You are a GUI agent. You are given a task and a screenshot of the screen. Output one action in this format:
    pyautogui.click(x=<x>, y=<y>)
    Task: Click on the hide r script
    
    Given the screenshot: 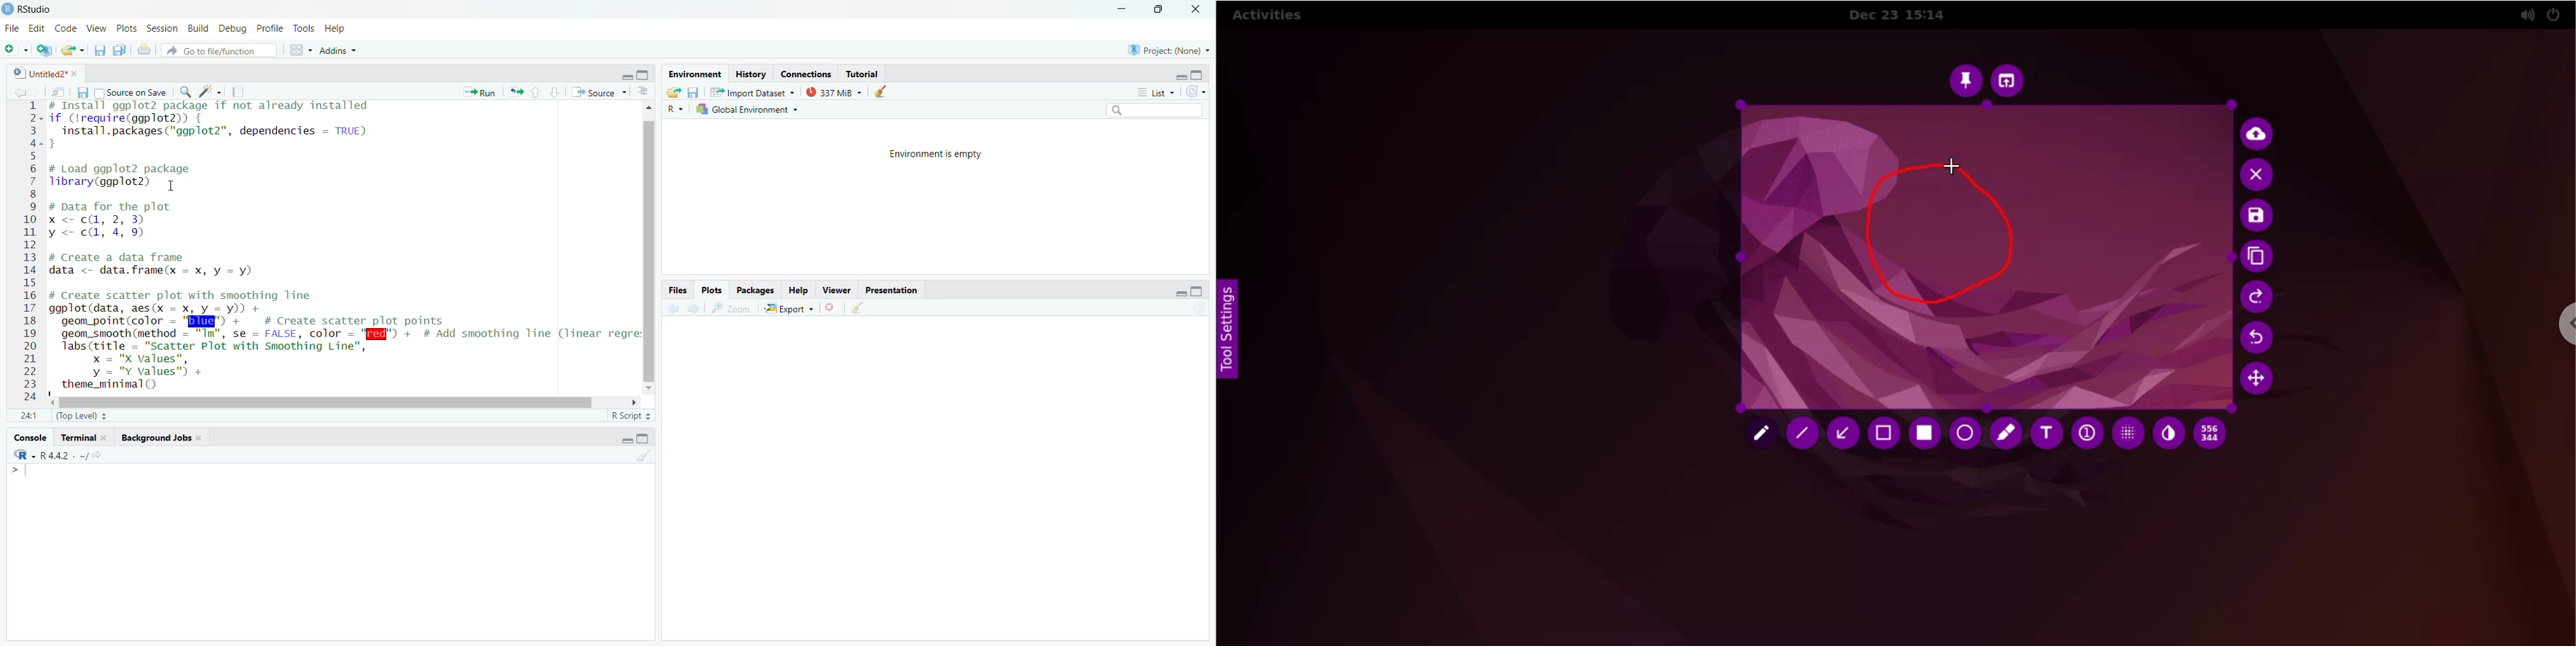 What is the action you would take?
    pyautogui.click(x=624, y=438)
    